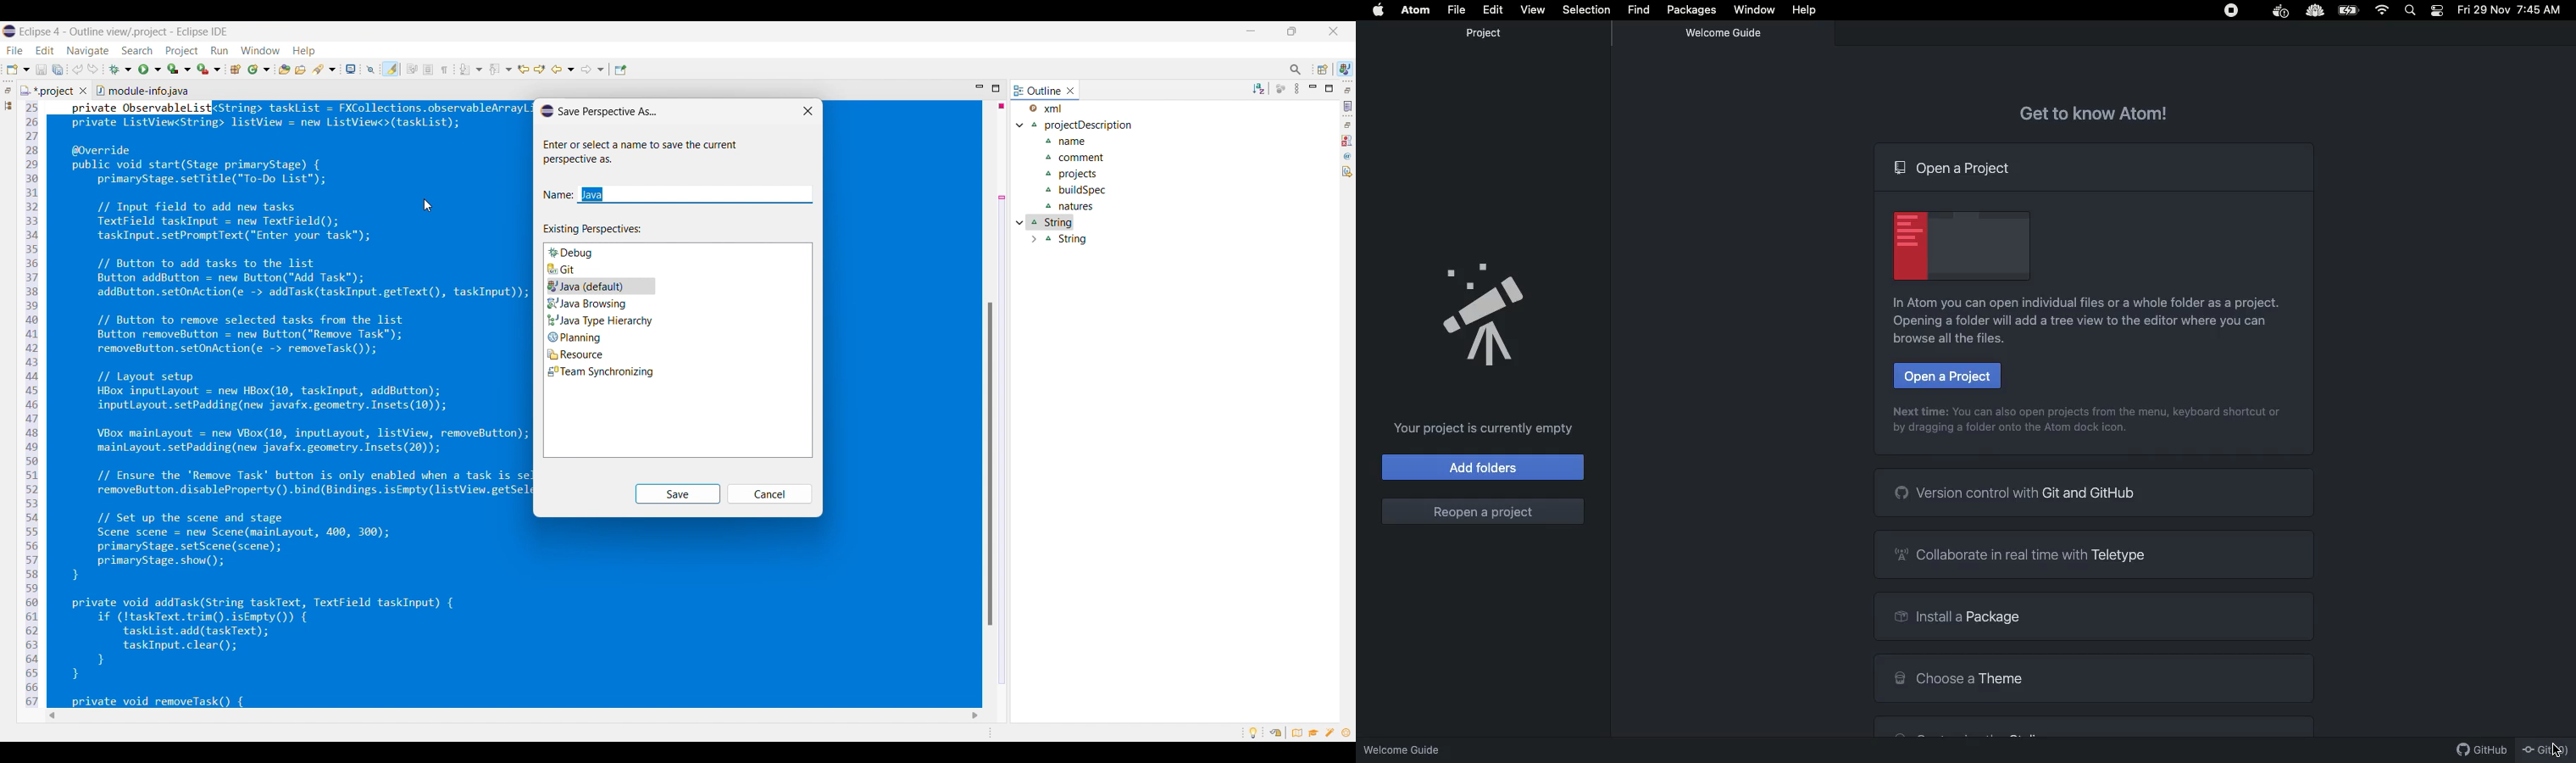 Image resolution: width=2576 pixels, height=784 pixels. What do you see at coordinates (2438, 10) in the screenshot?
I see `Notification` at bounding box center [2438, 10].